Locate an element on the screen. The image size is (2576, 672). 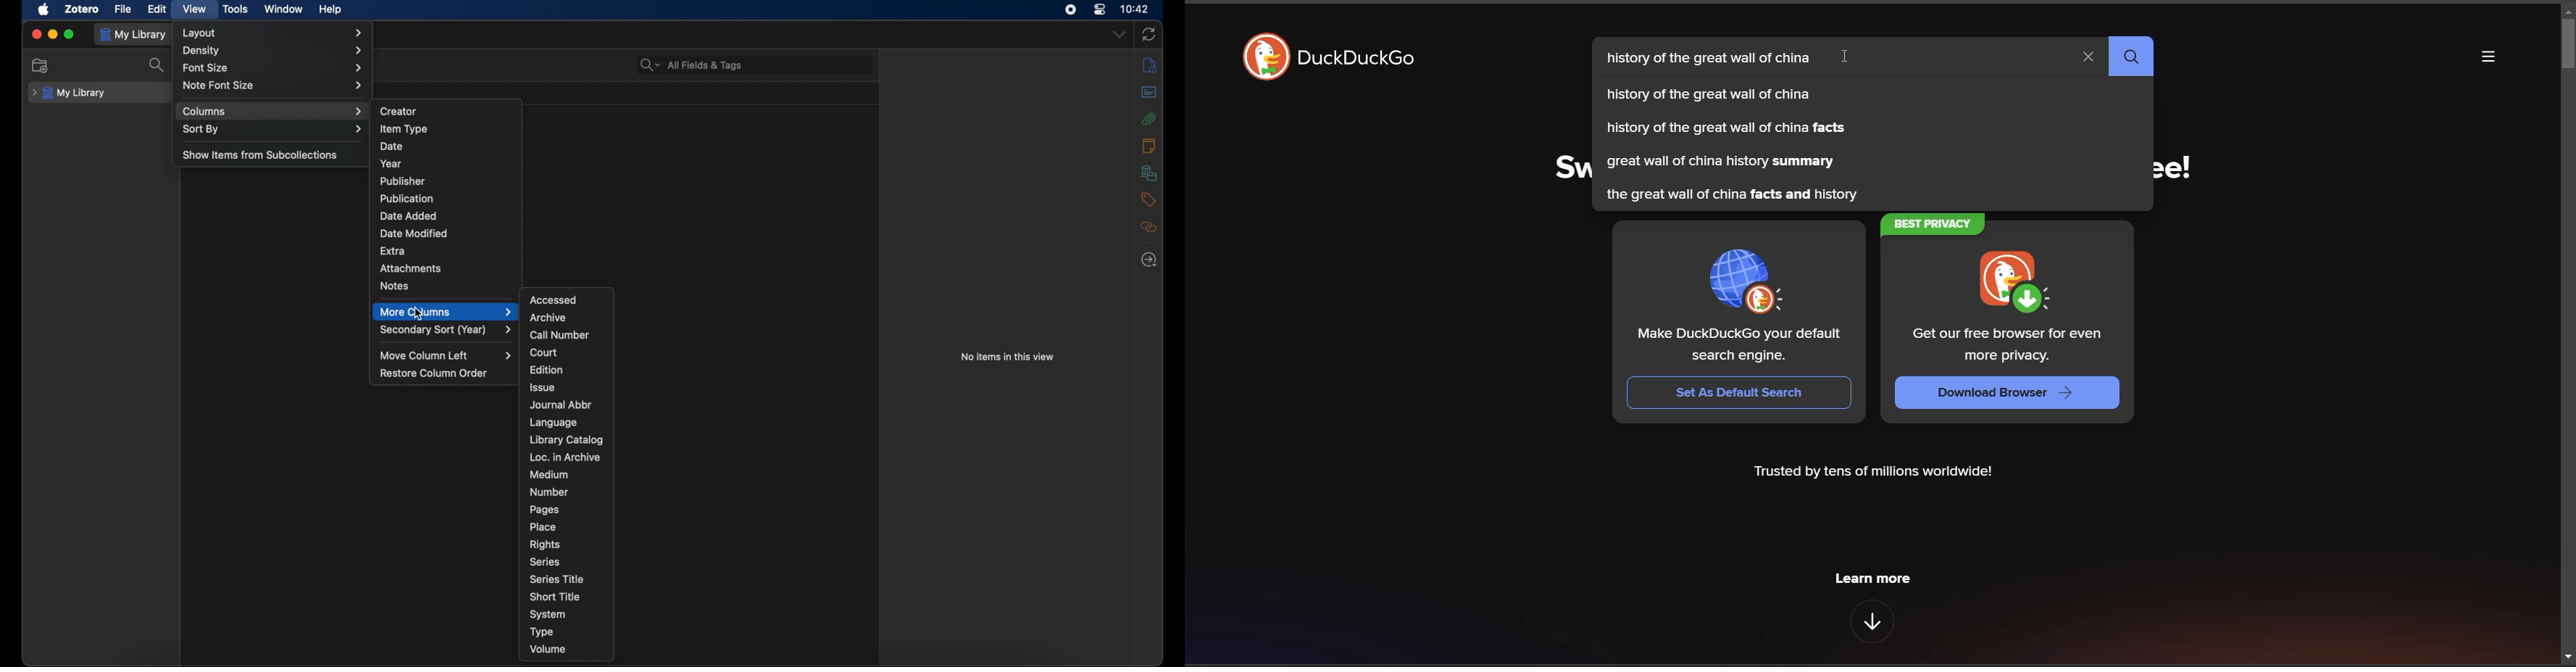
libraries is located at coordinates (1149, 172).